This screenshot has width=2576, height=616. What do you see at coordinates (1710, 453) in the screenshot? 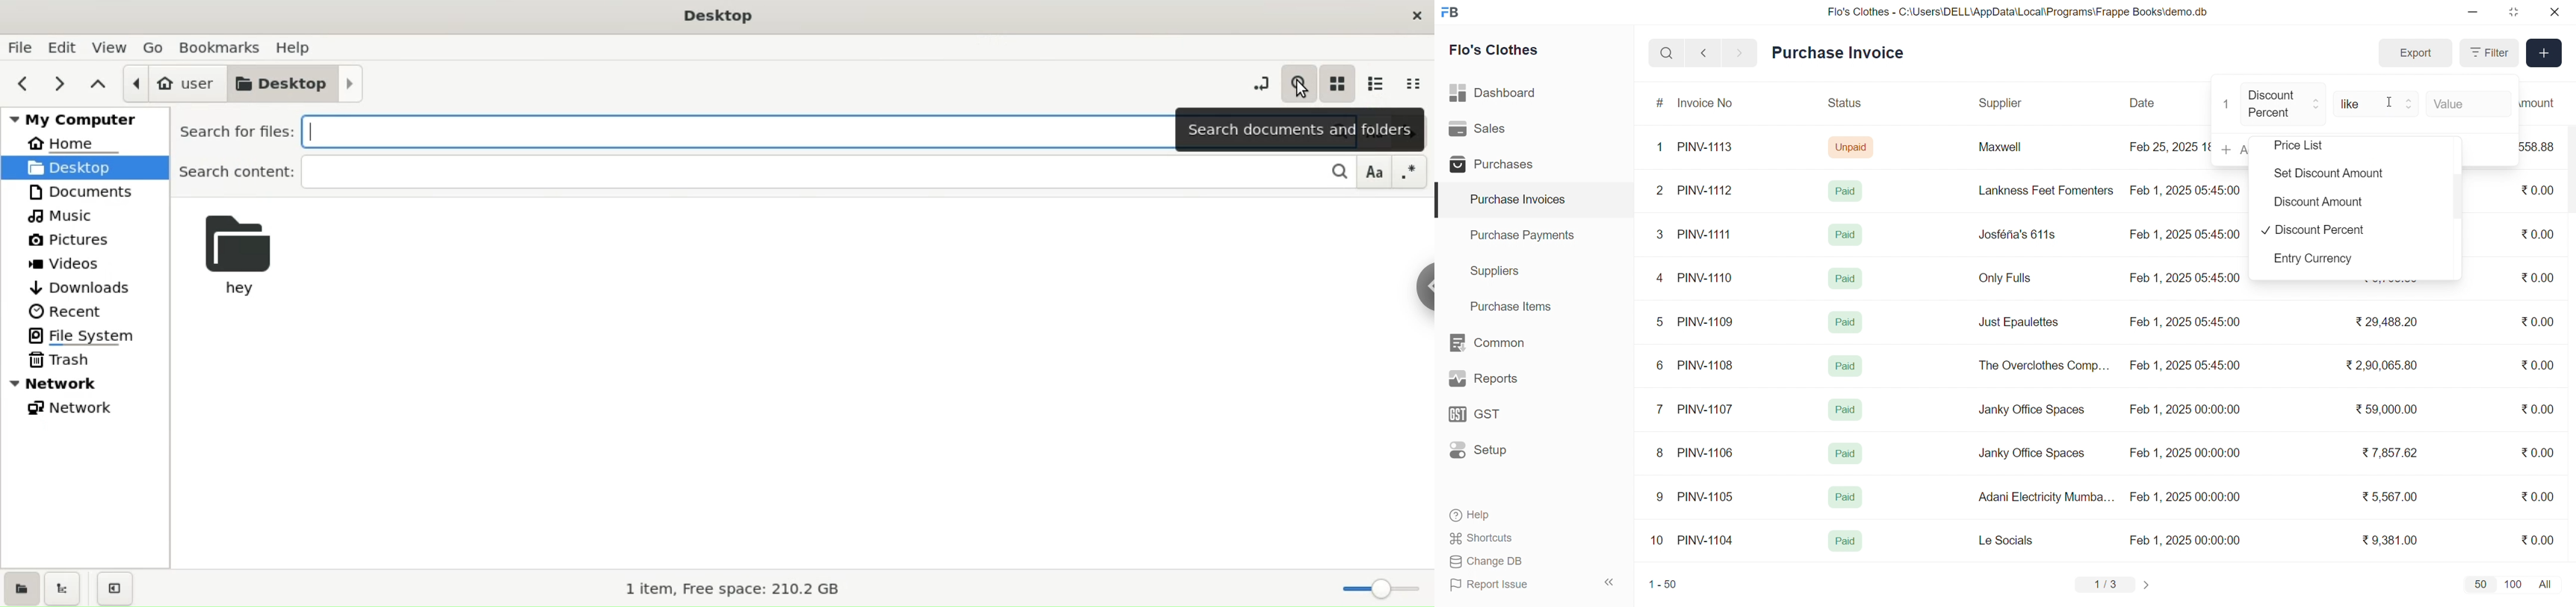
I see `PINV-1106` at bounding box center [1710, 453].